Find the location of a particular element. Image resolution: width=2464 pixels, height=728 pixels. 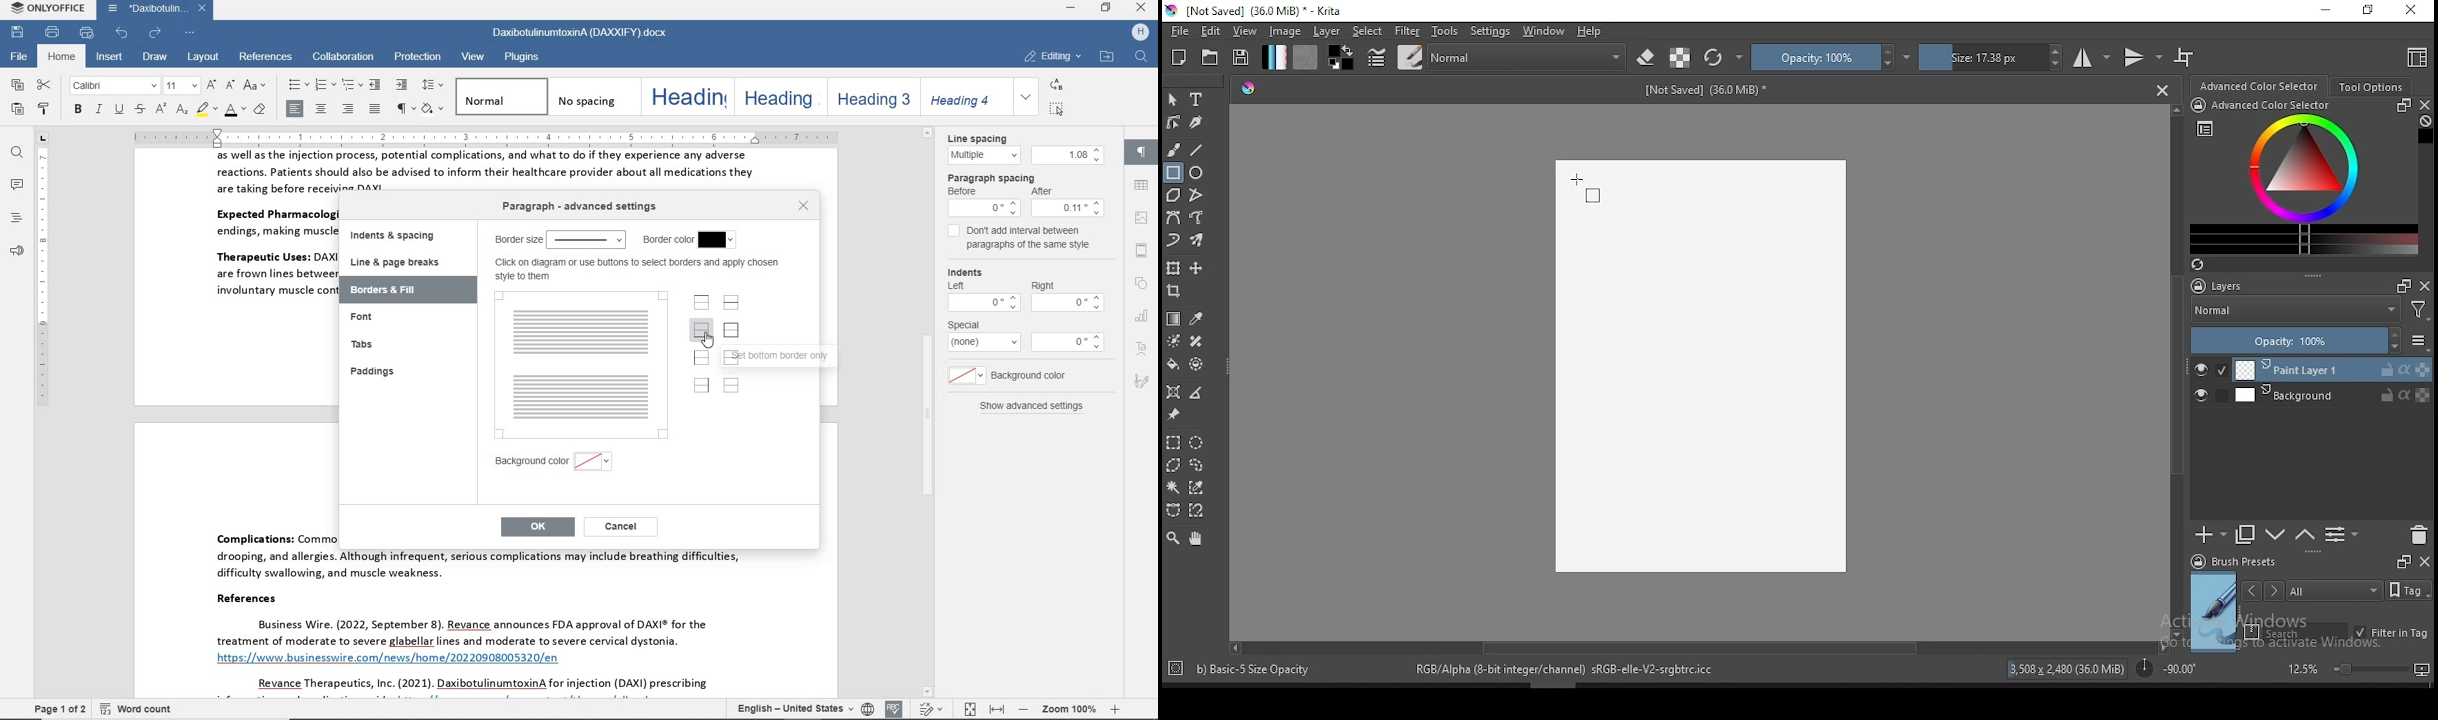

home is located at coordinates (63, 57).